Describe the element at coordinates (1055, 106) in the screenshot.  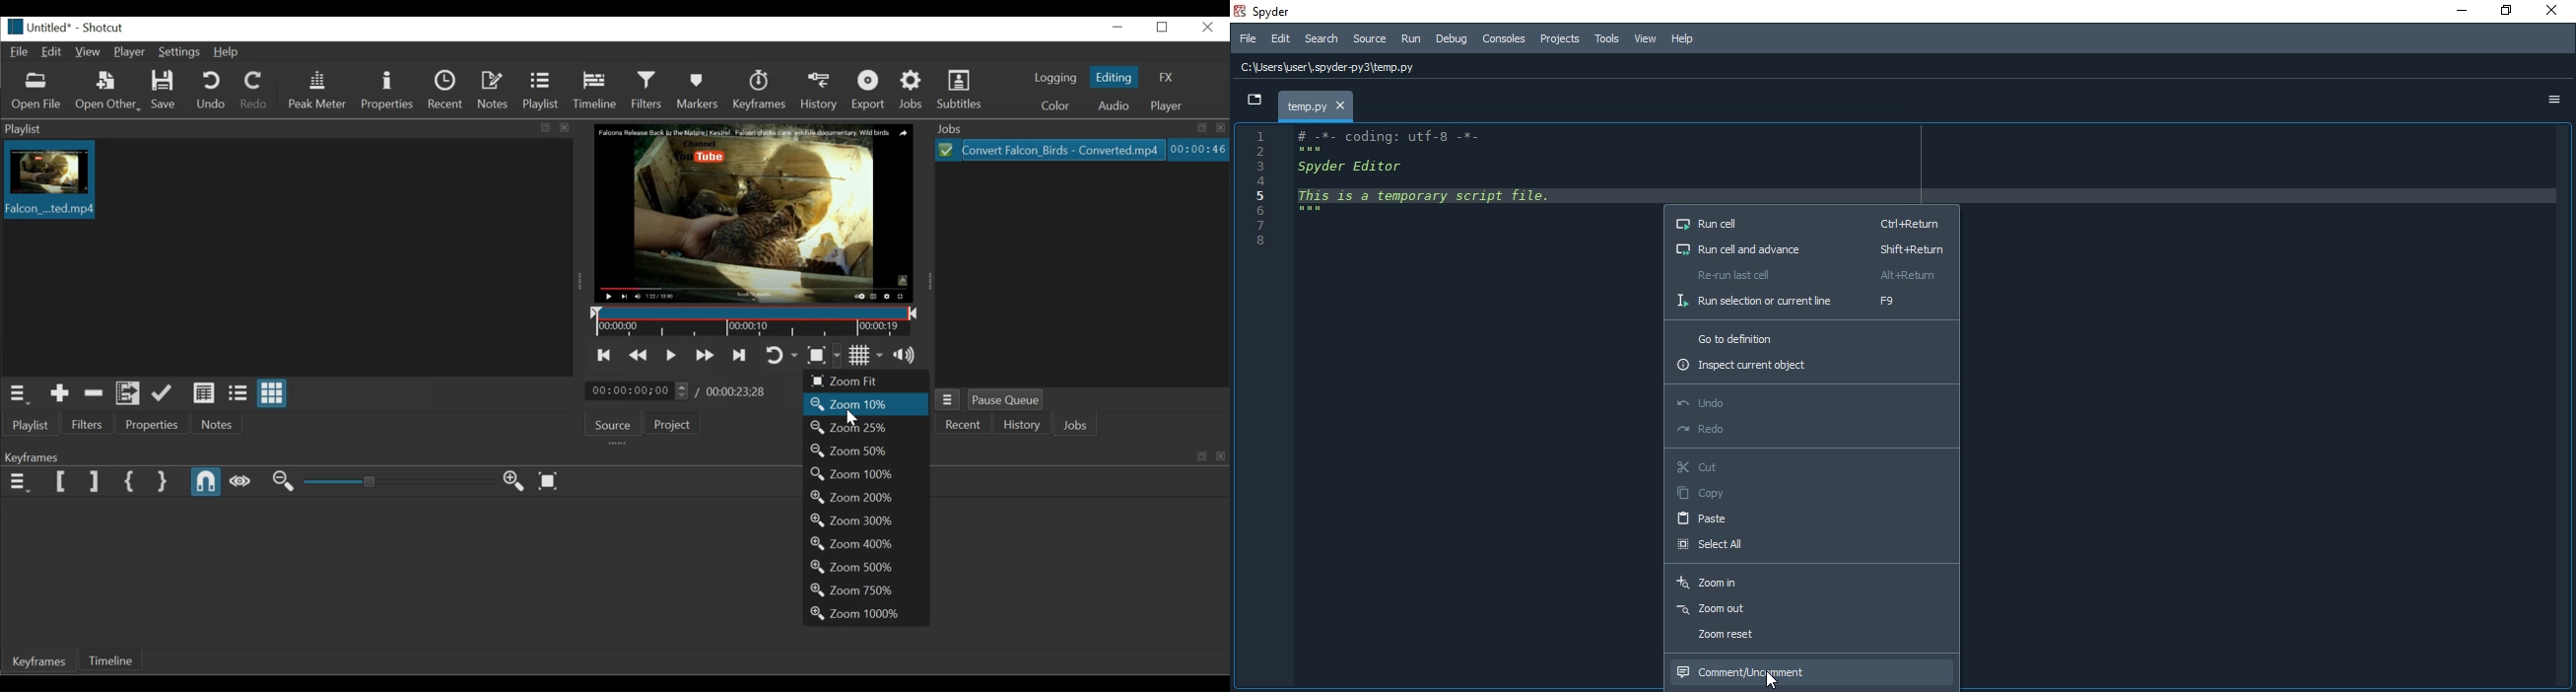
I see `Color` at that location.